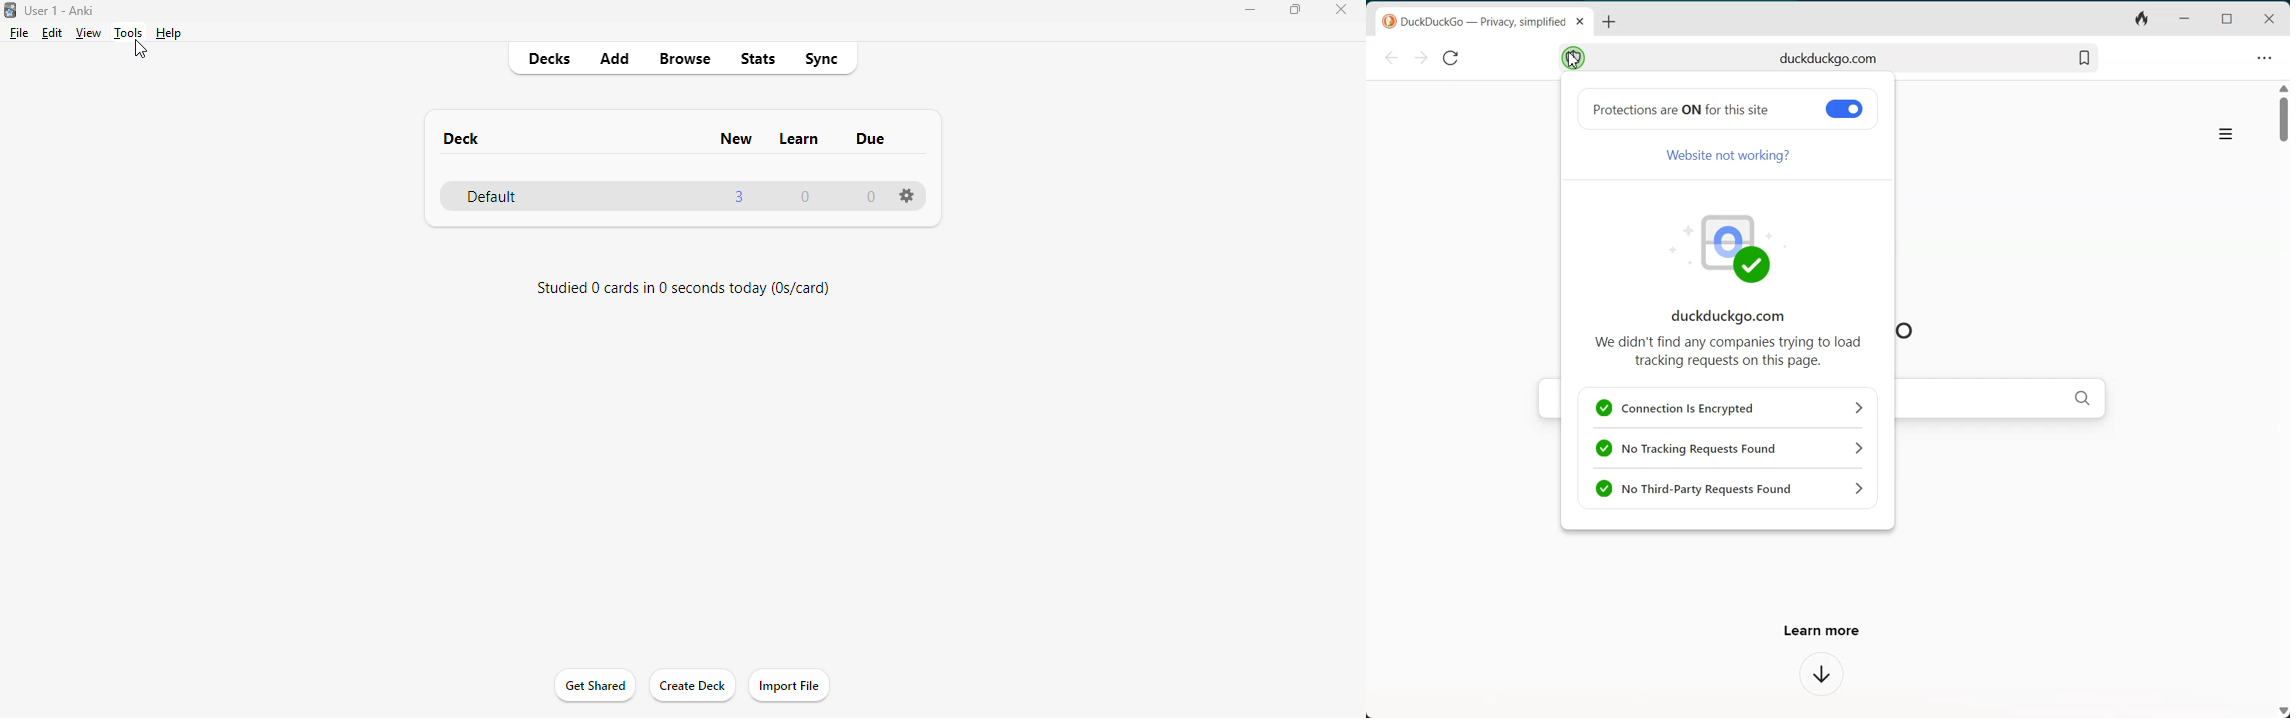  Describe the element at coordinates (1341, 12) in the screenshot. I see `close` at that location.